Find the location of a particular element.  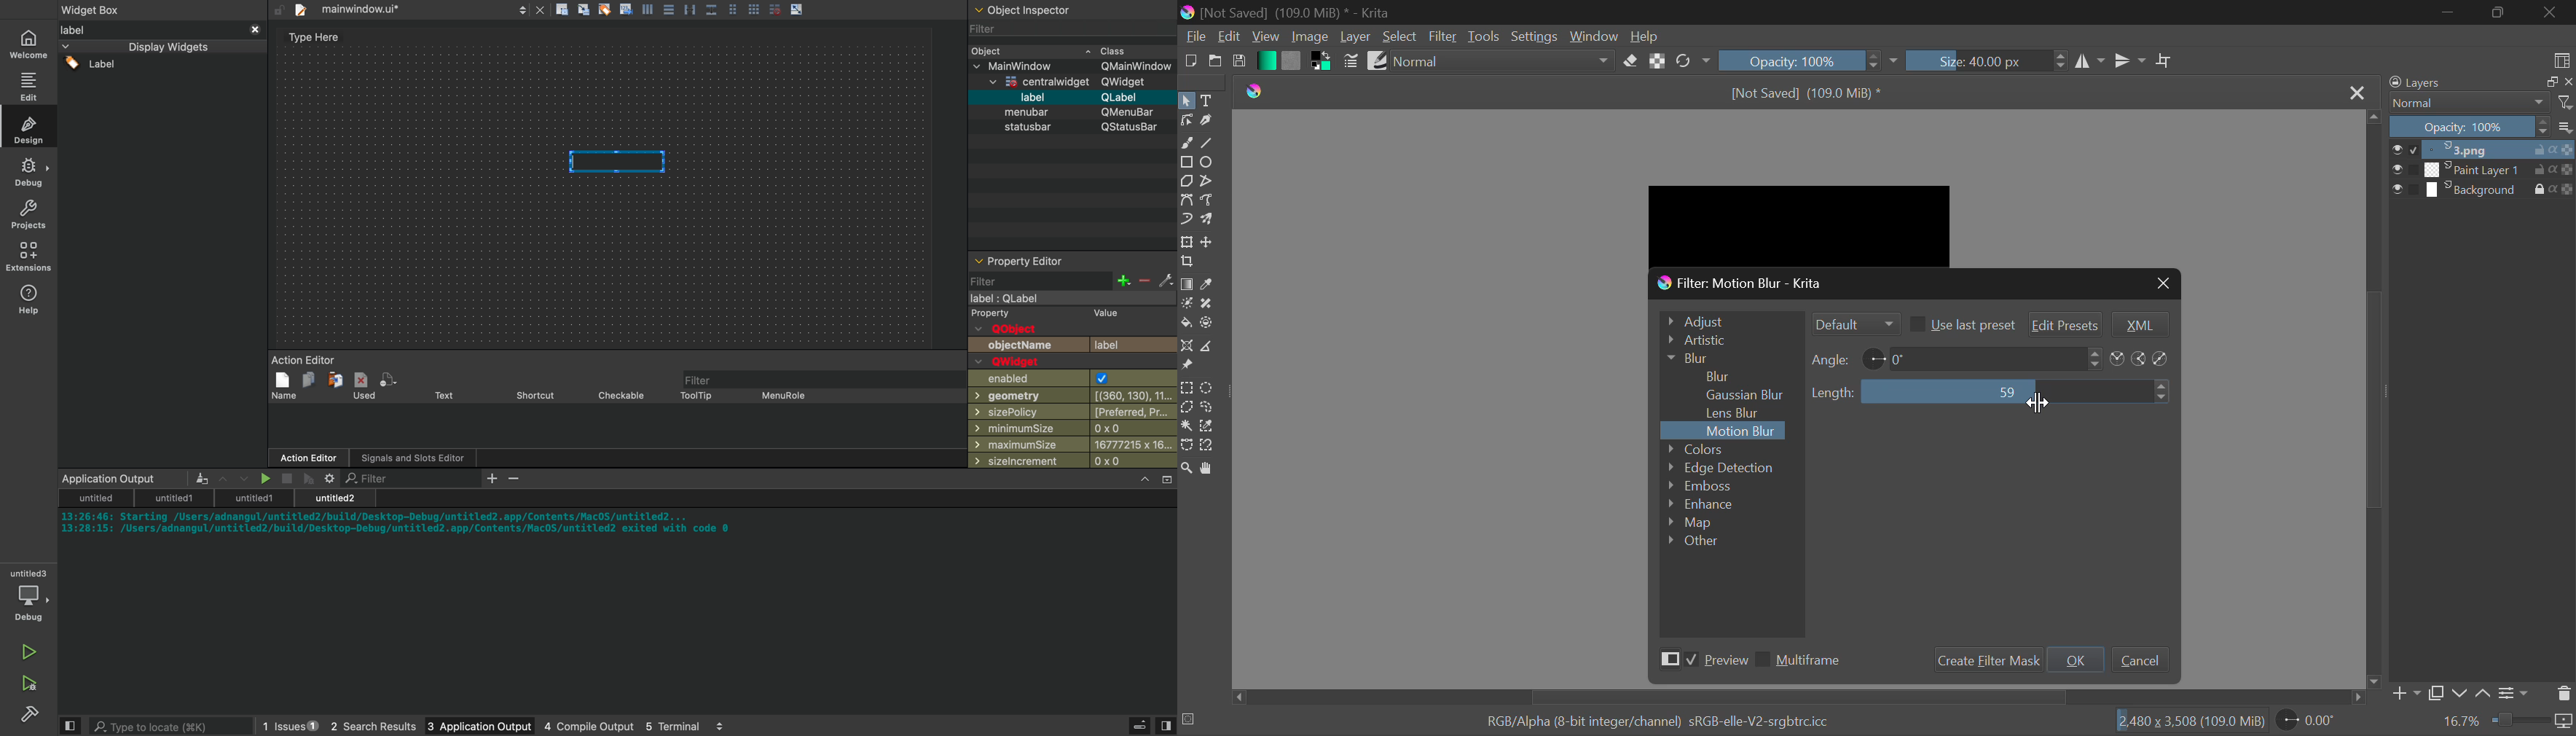

Increase or decrease angle is located at coordinates (2095, 358).